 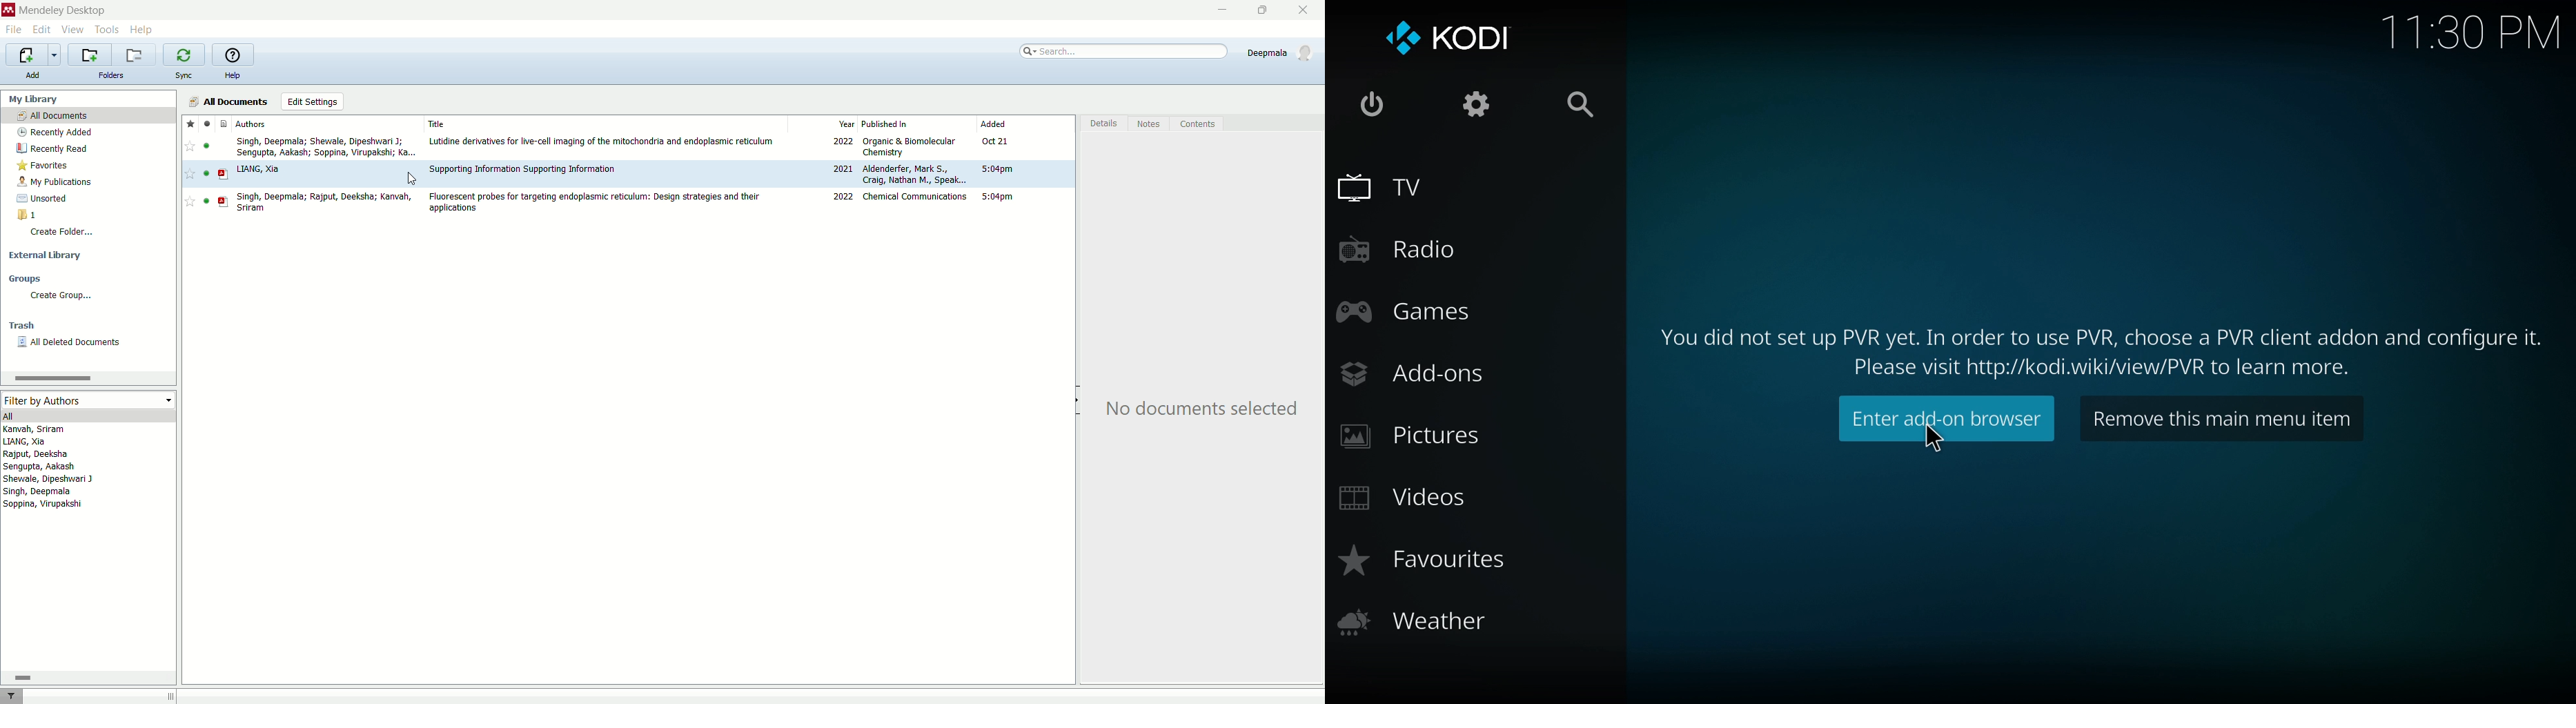 What do you see at coordinates (1453, 42) in the screenshot?
I see `Kodi` at bounding box center [1453, 42].